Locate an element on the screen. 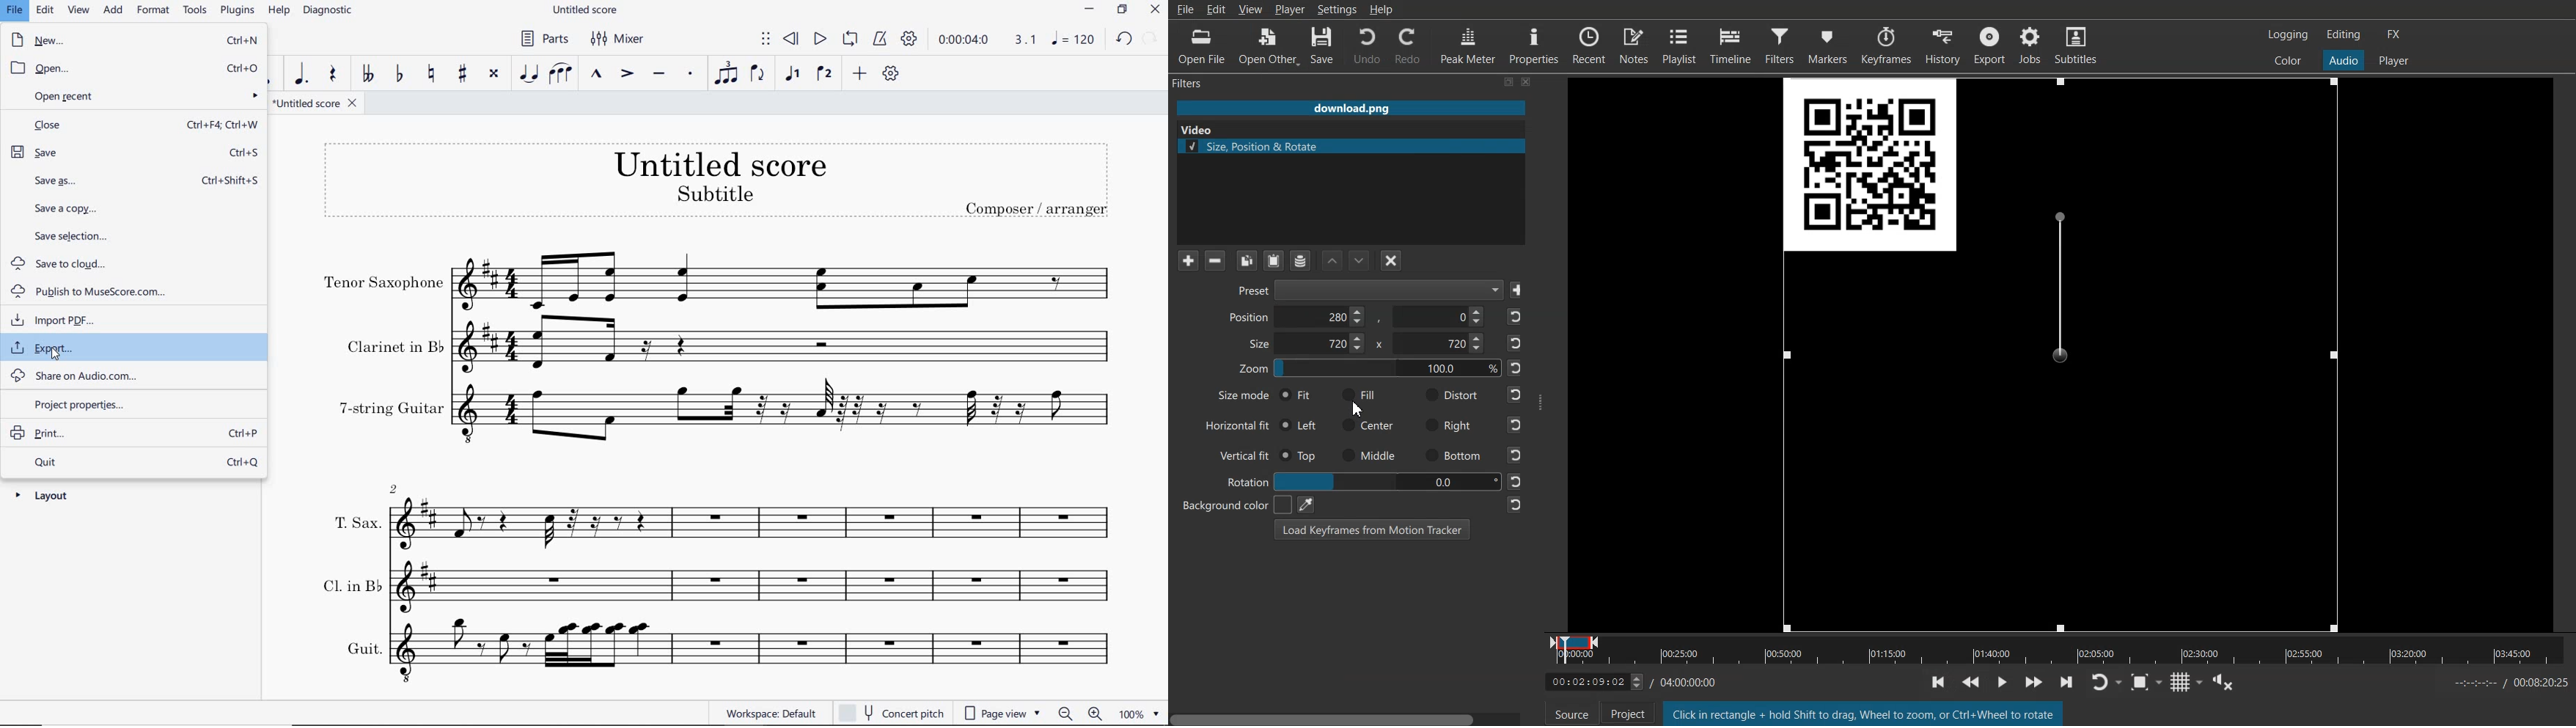 This screenshot has width=2576, height=728. Toggle grid display on the player is located at coordinates (2002, 683).